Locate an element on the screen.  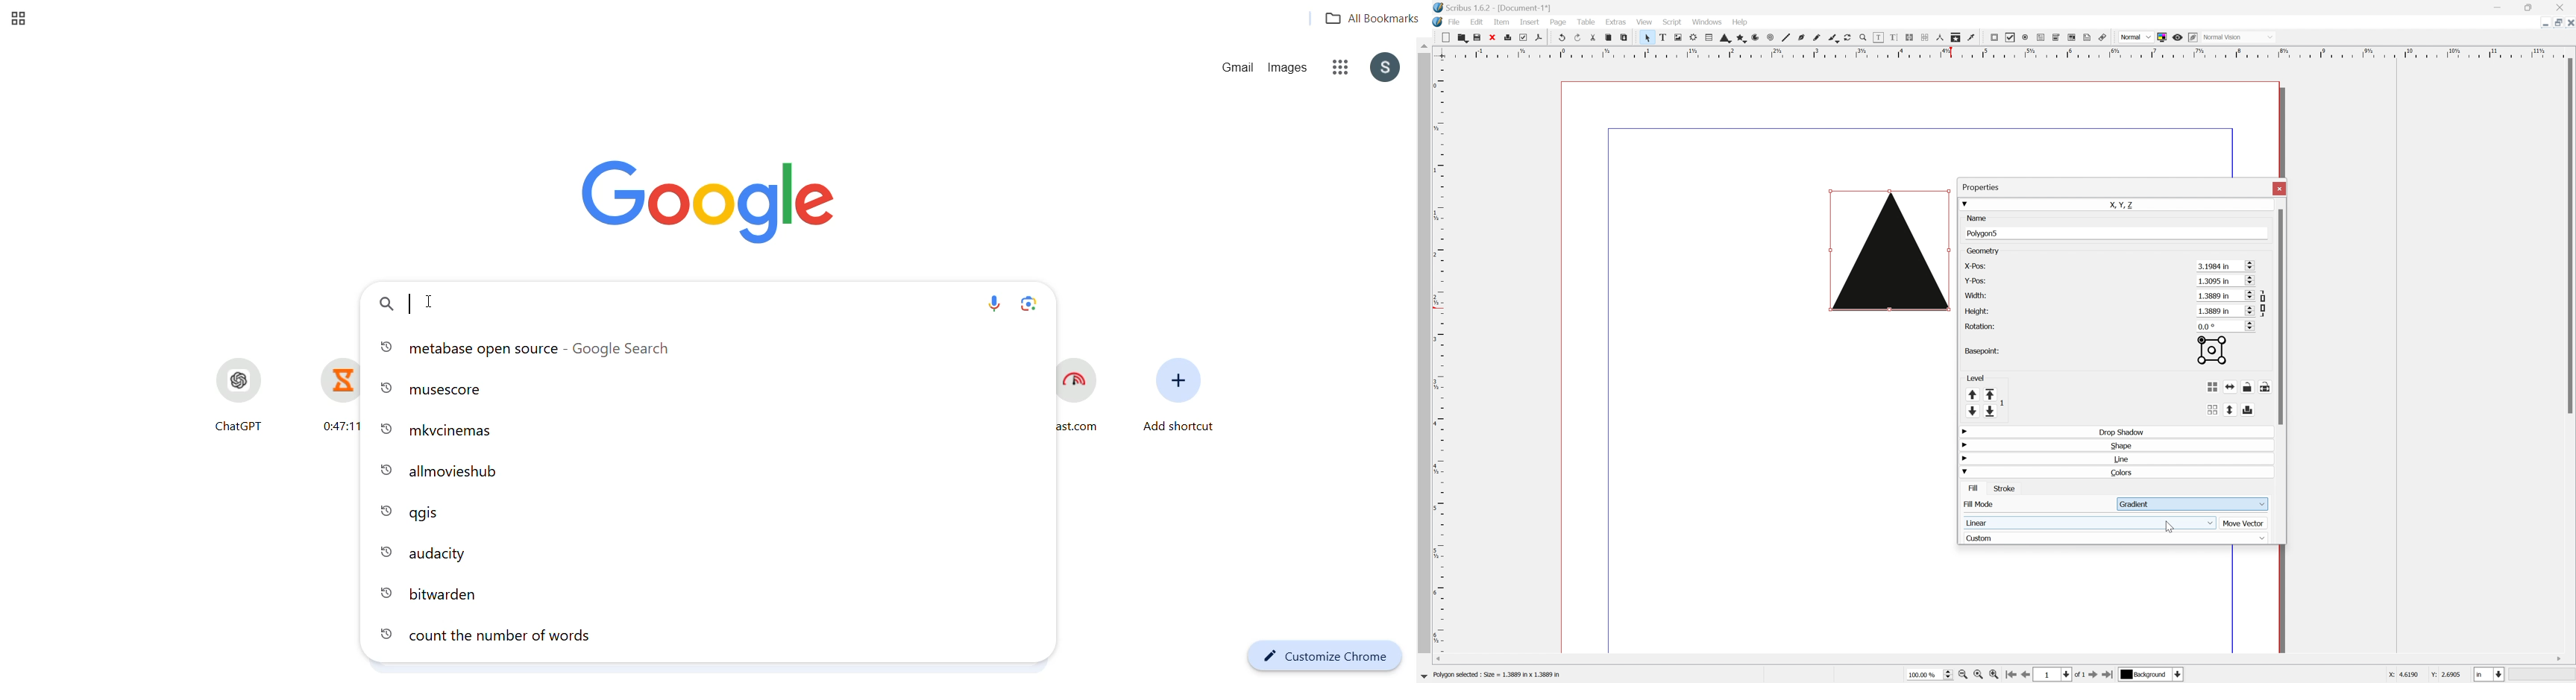
Y: 2.6905 is located at coordinates (2446, 675).